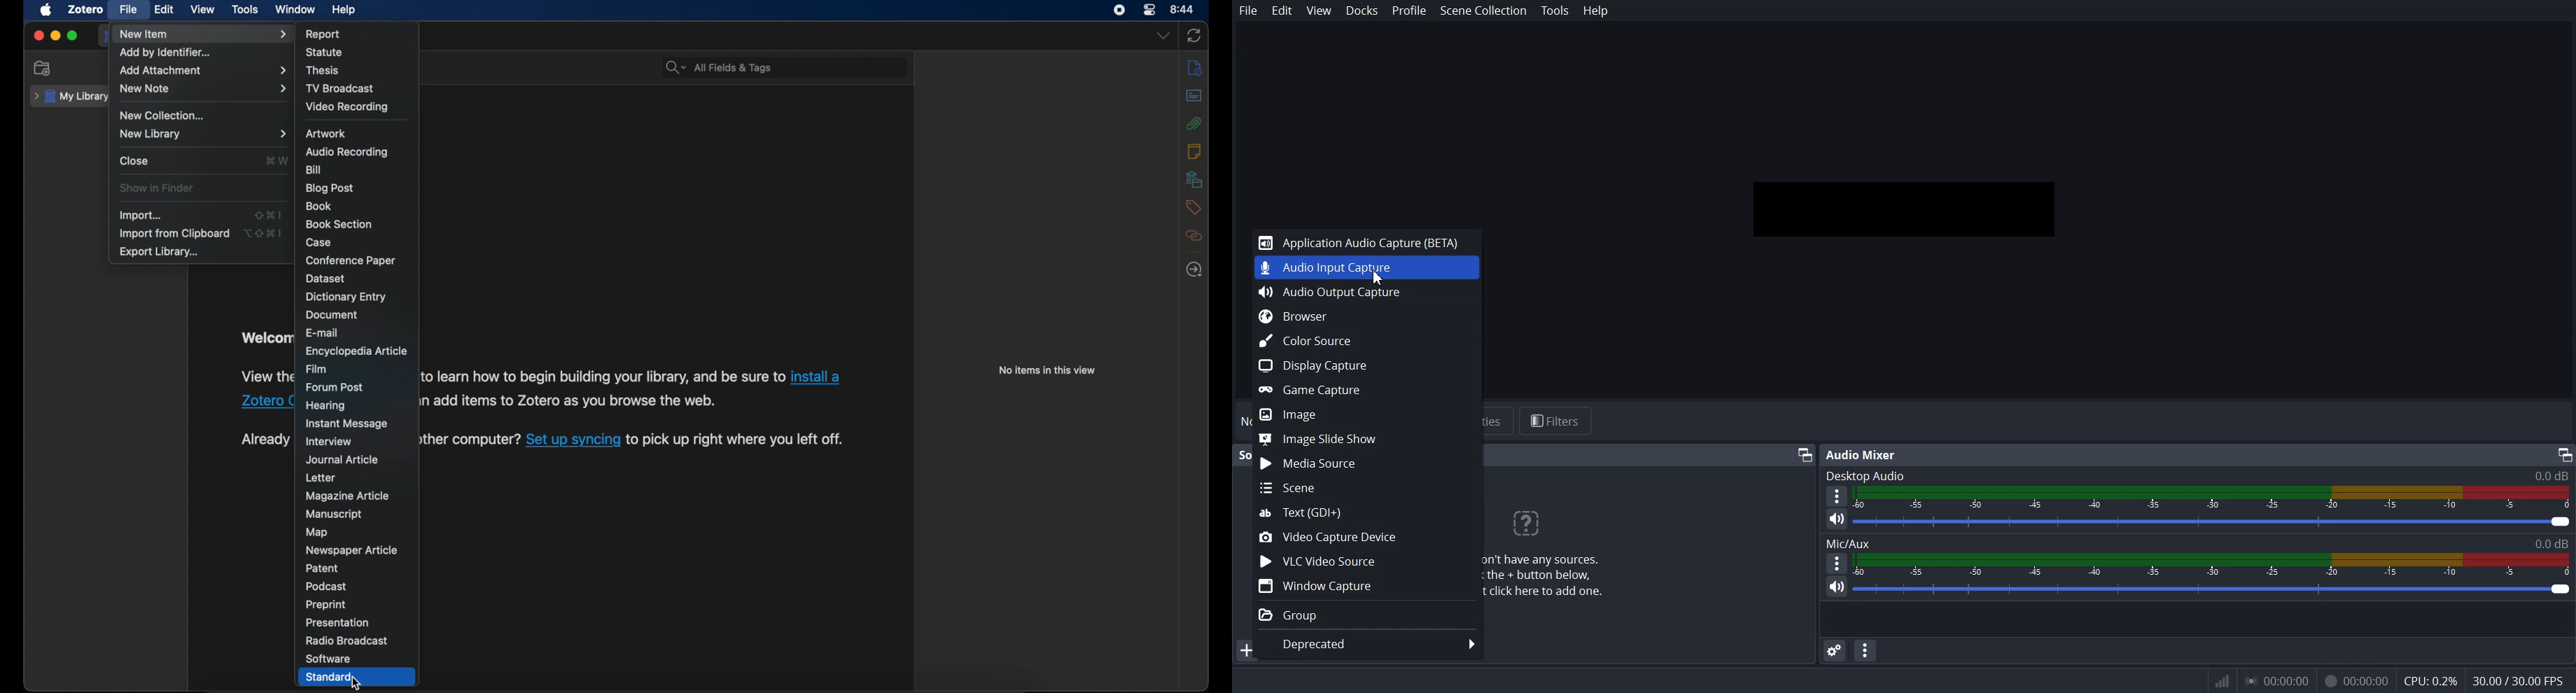 The width and height of the screenshot is (2576, 700). Describe the element at coordinates (1556, 11) in the screenshot. I see `Tools` at that location.